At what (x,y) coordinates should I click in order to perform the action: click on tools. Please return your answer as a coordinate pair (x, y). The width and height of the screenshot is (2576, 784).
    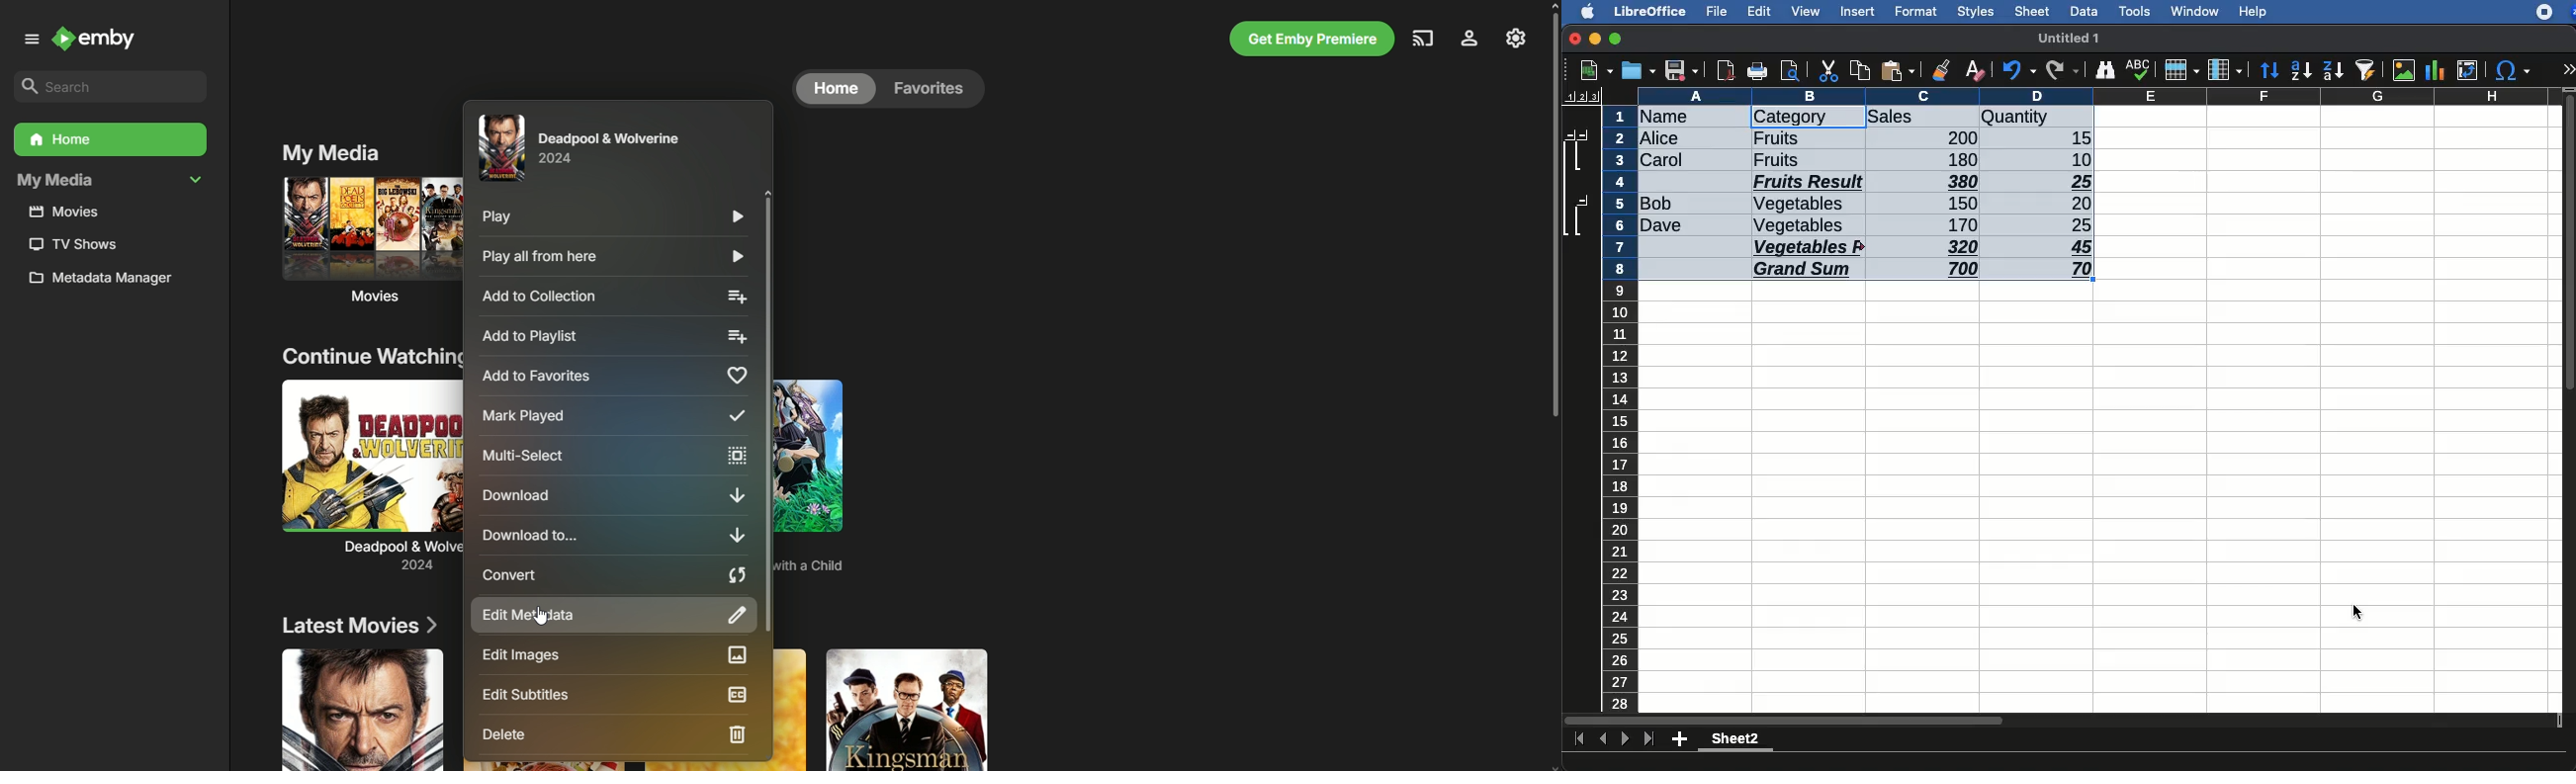
    Looking at the image, I should click on (2136, 11).